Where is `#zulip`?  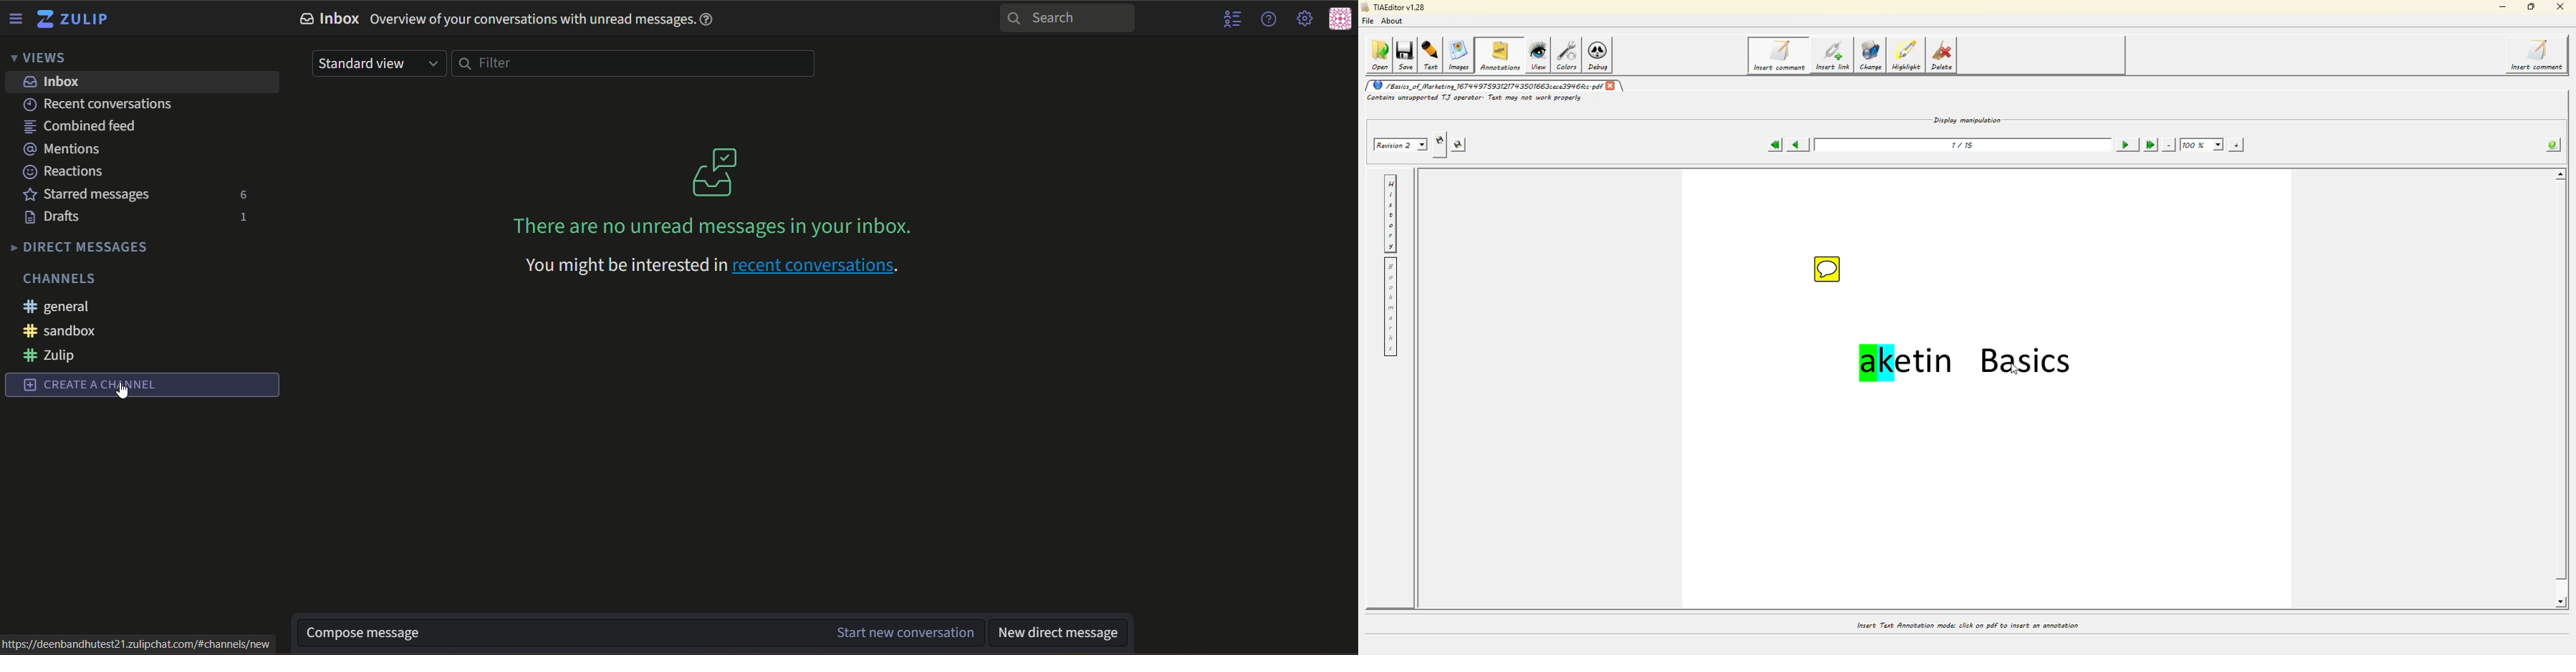 #zulip is located at coordinates (54, 355).